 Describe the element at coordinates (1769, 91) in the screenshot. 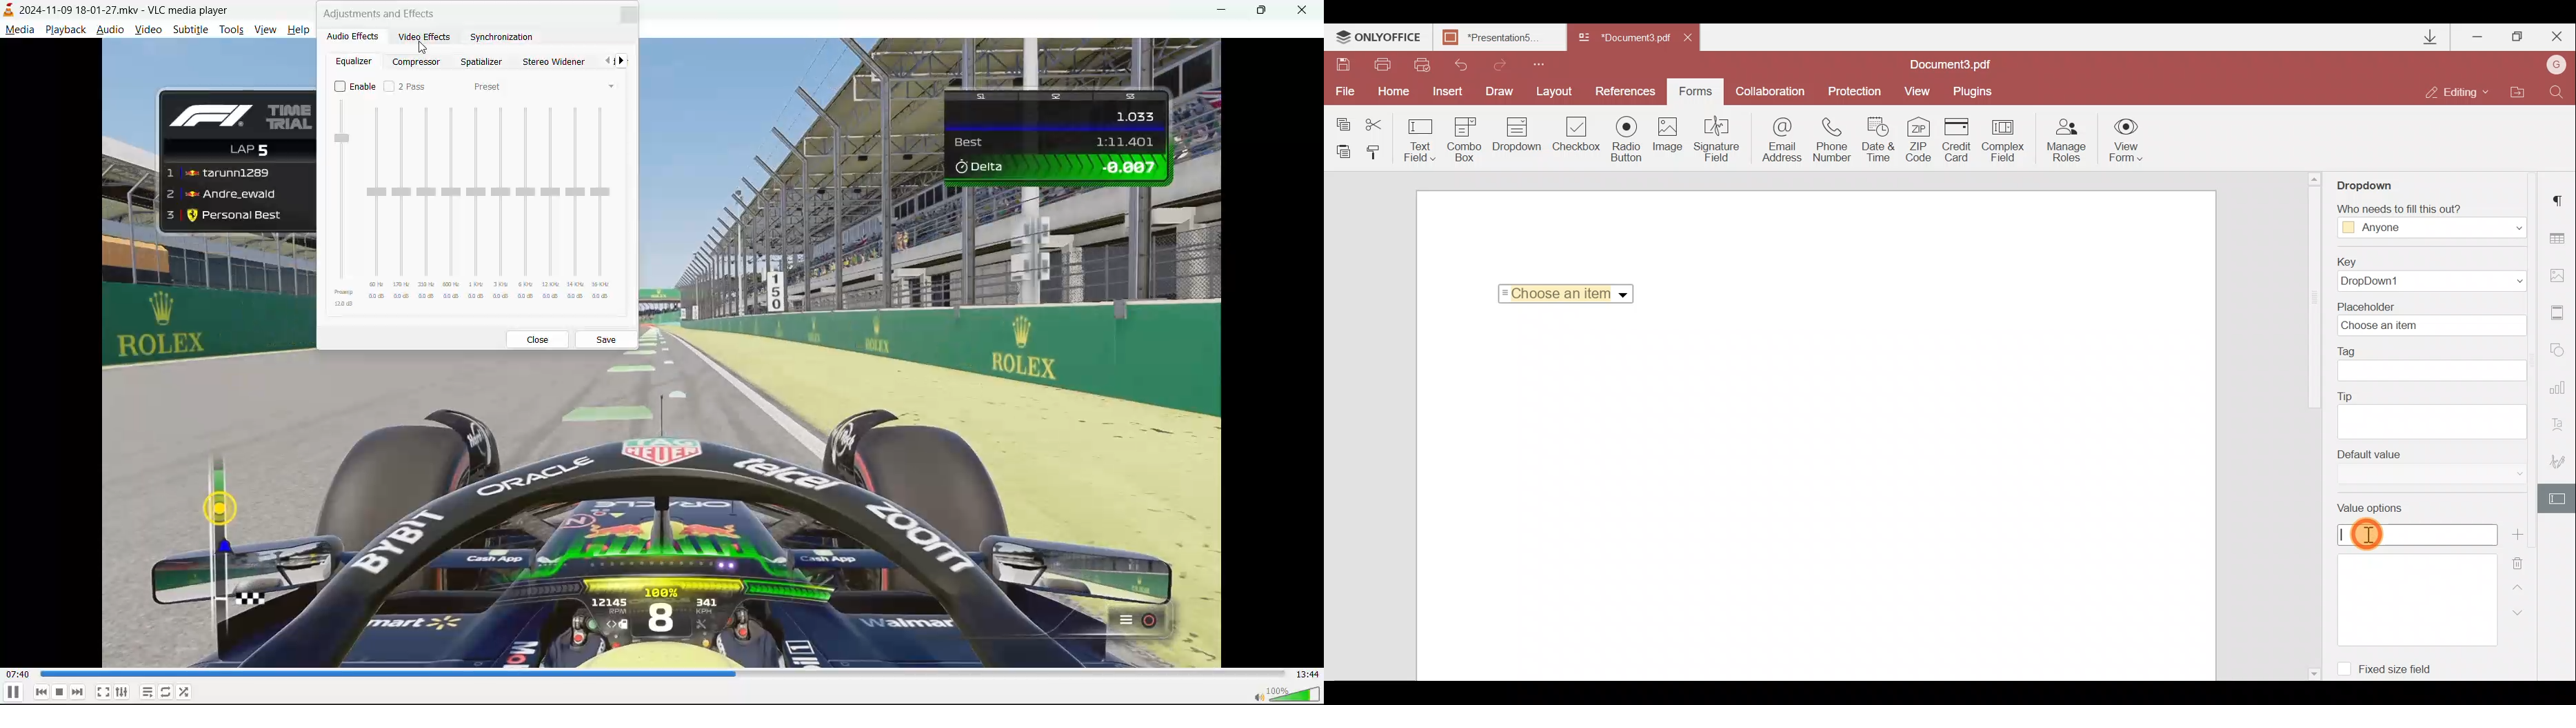

I see `Collaboration` at that location.